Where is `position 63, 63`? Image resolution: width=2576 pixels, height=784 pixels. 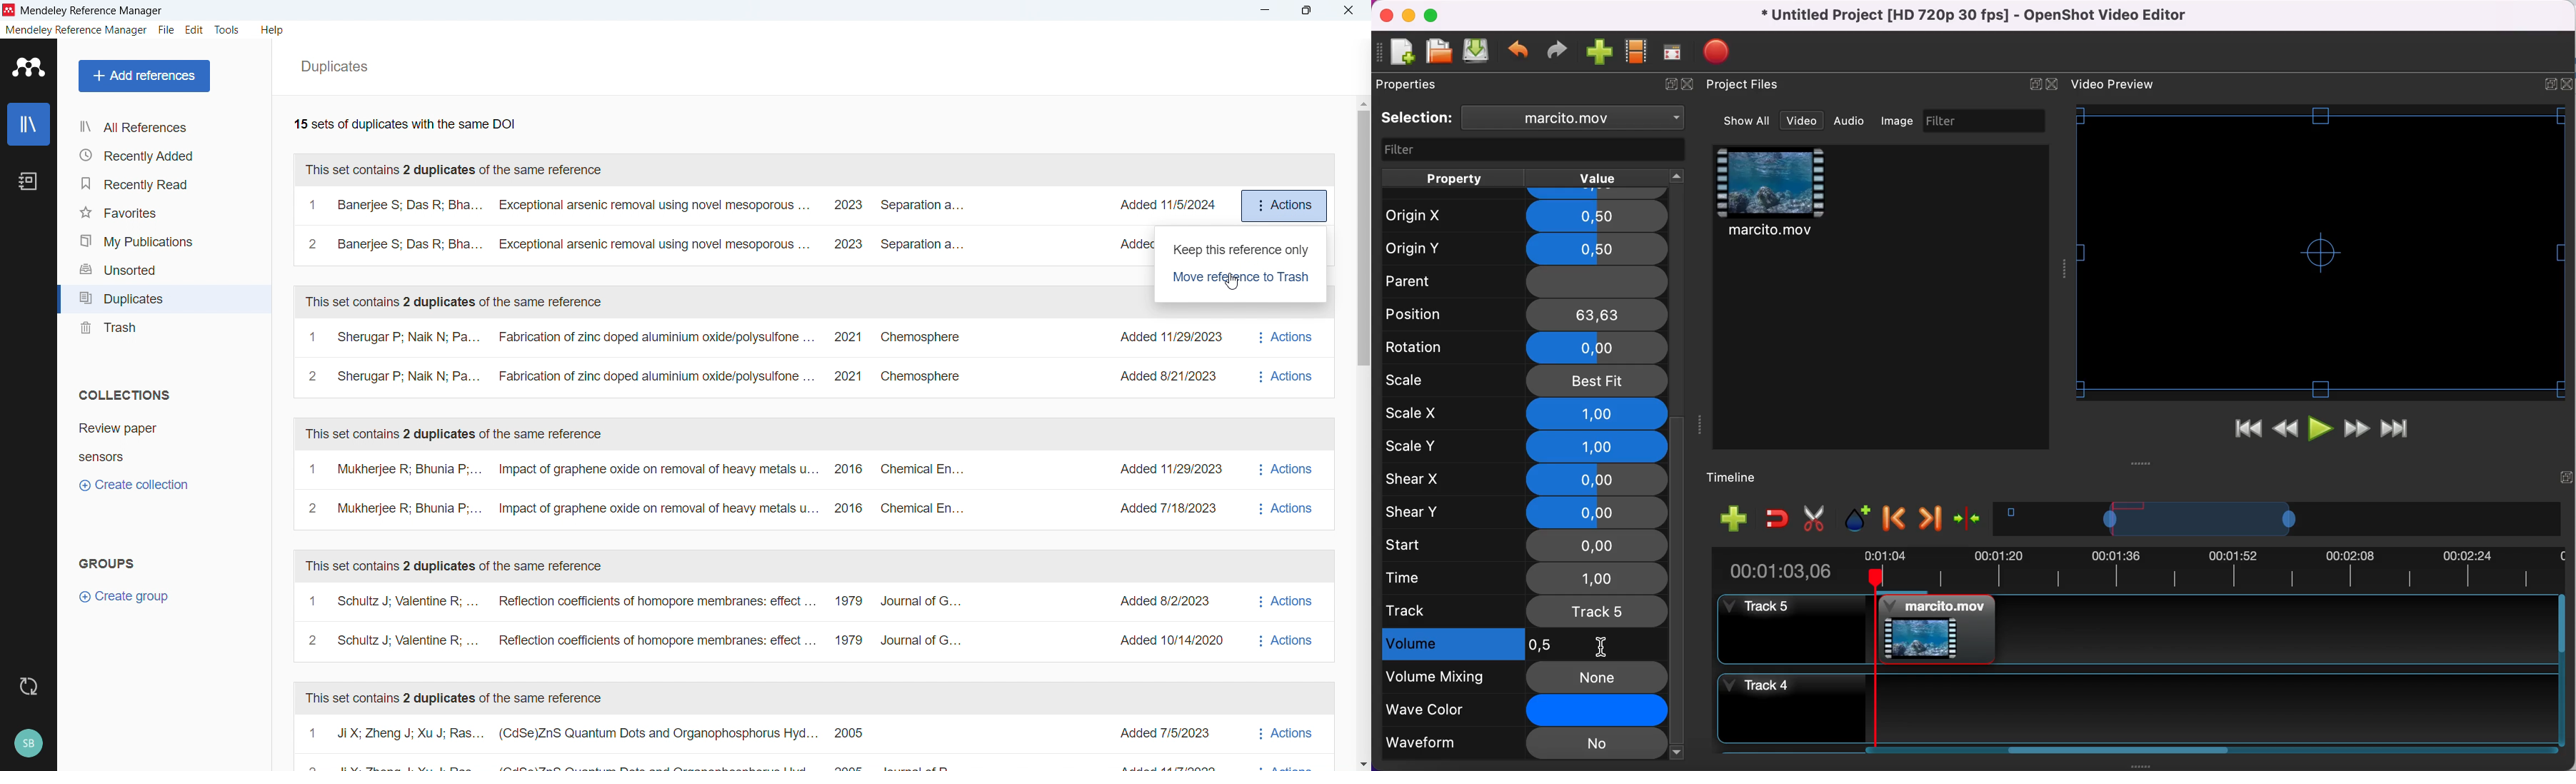 position 63, 63 is located at coordinates (1527, 314).